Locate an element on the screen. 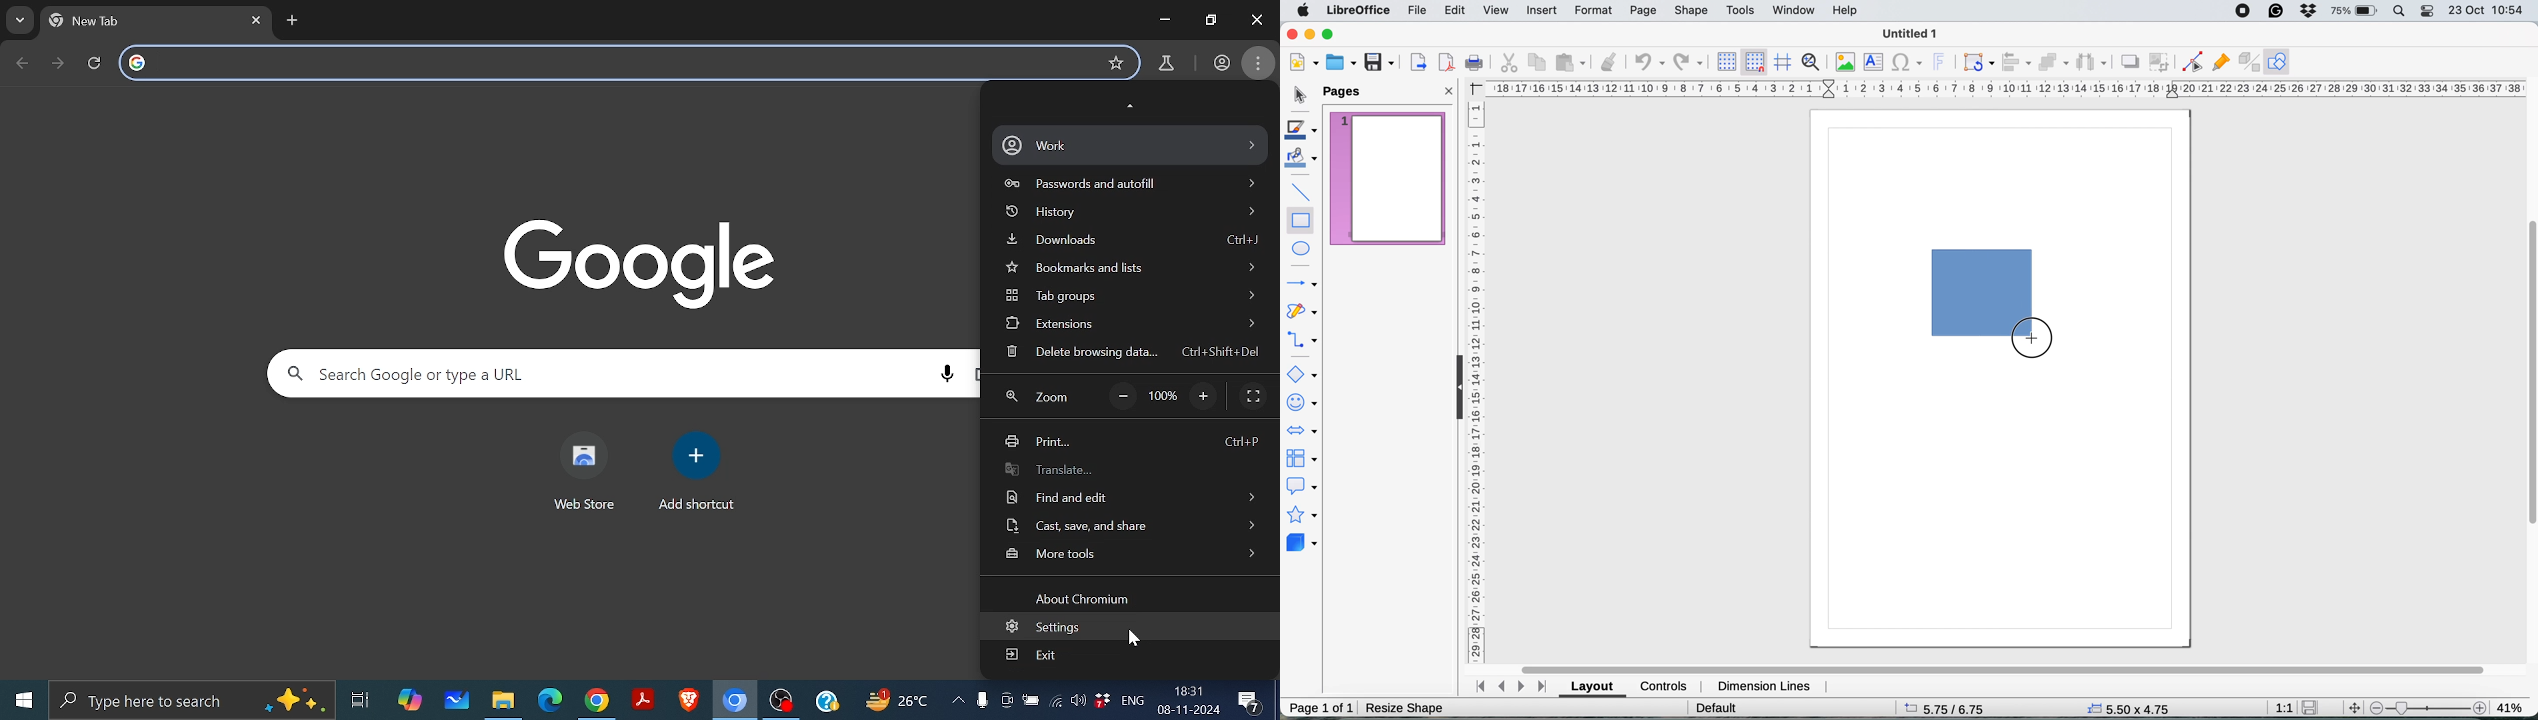  move is located at coordinates (2356, 708).